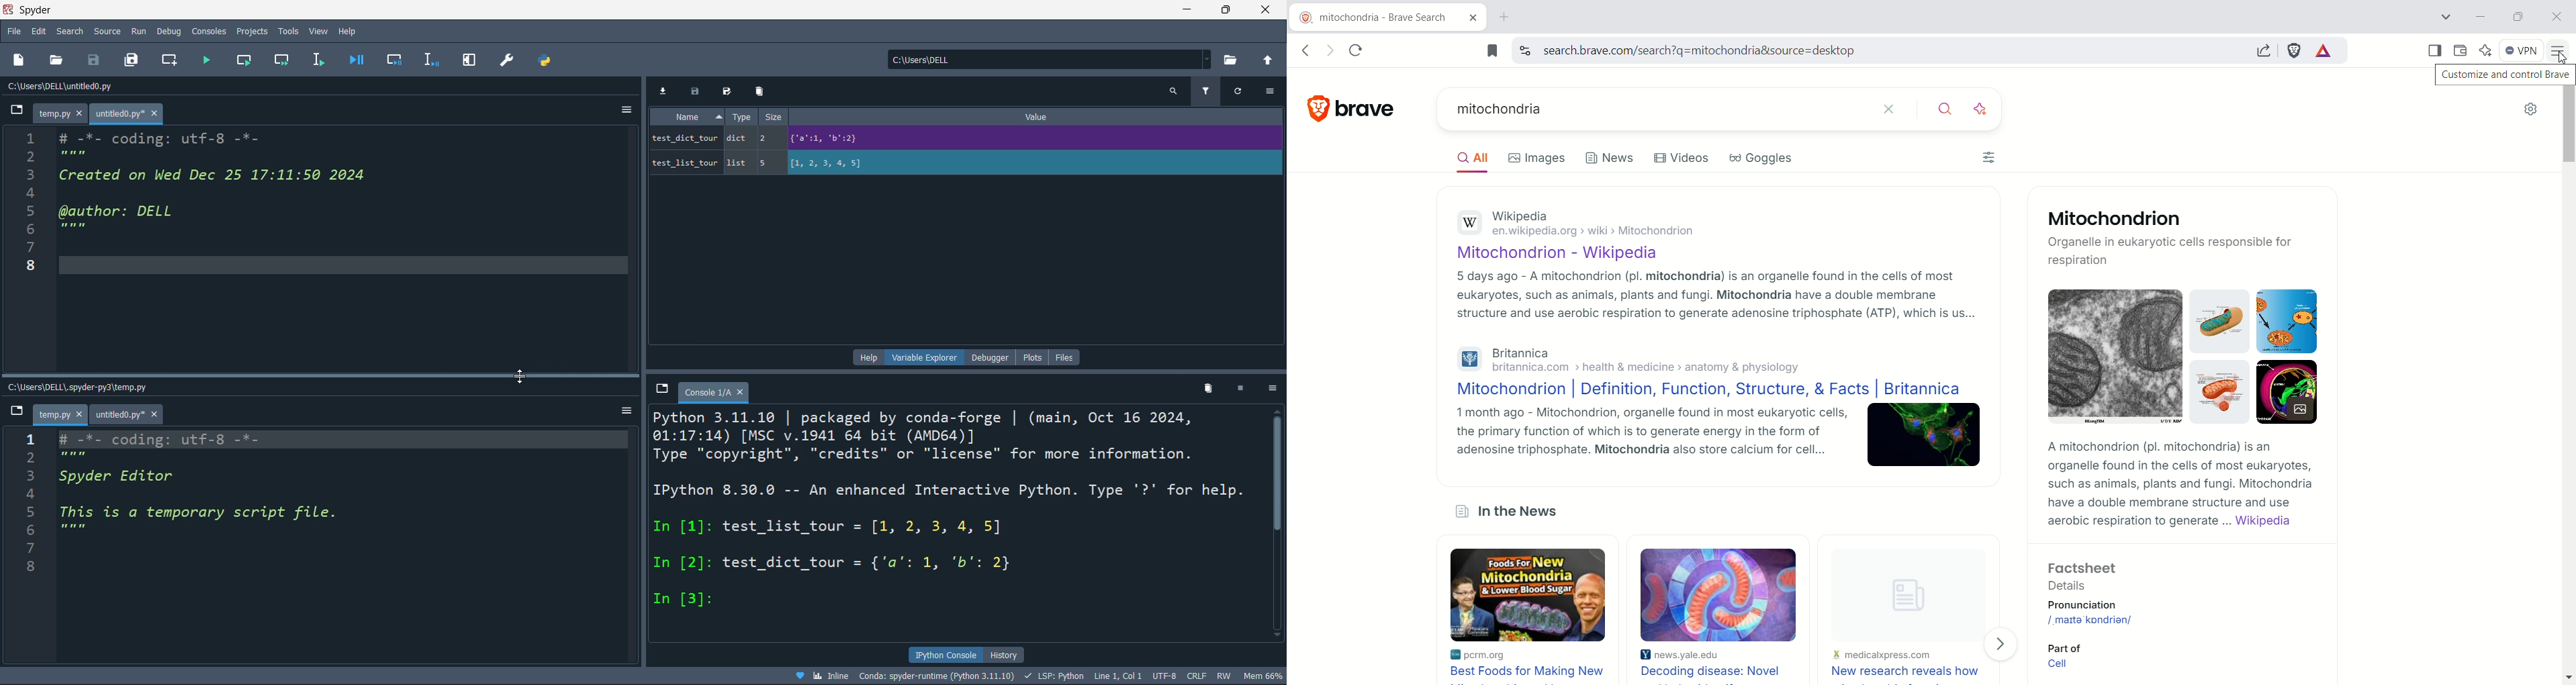 This screenshot has width=2576, height=700. What do you see at coordinates (26, 59) in the screenshot?
I see `new file` at bounding box center [26, 59].